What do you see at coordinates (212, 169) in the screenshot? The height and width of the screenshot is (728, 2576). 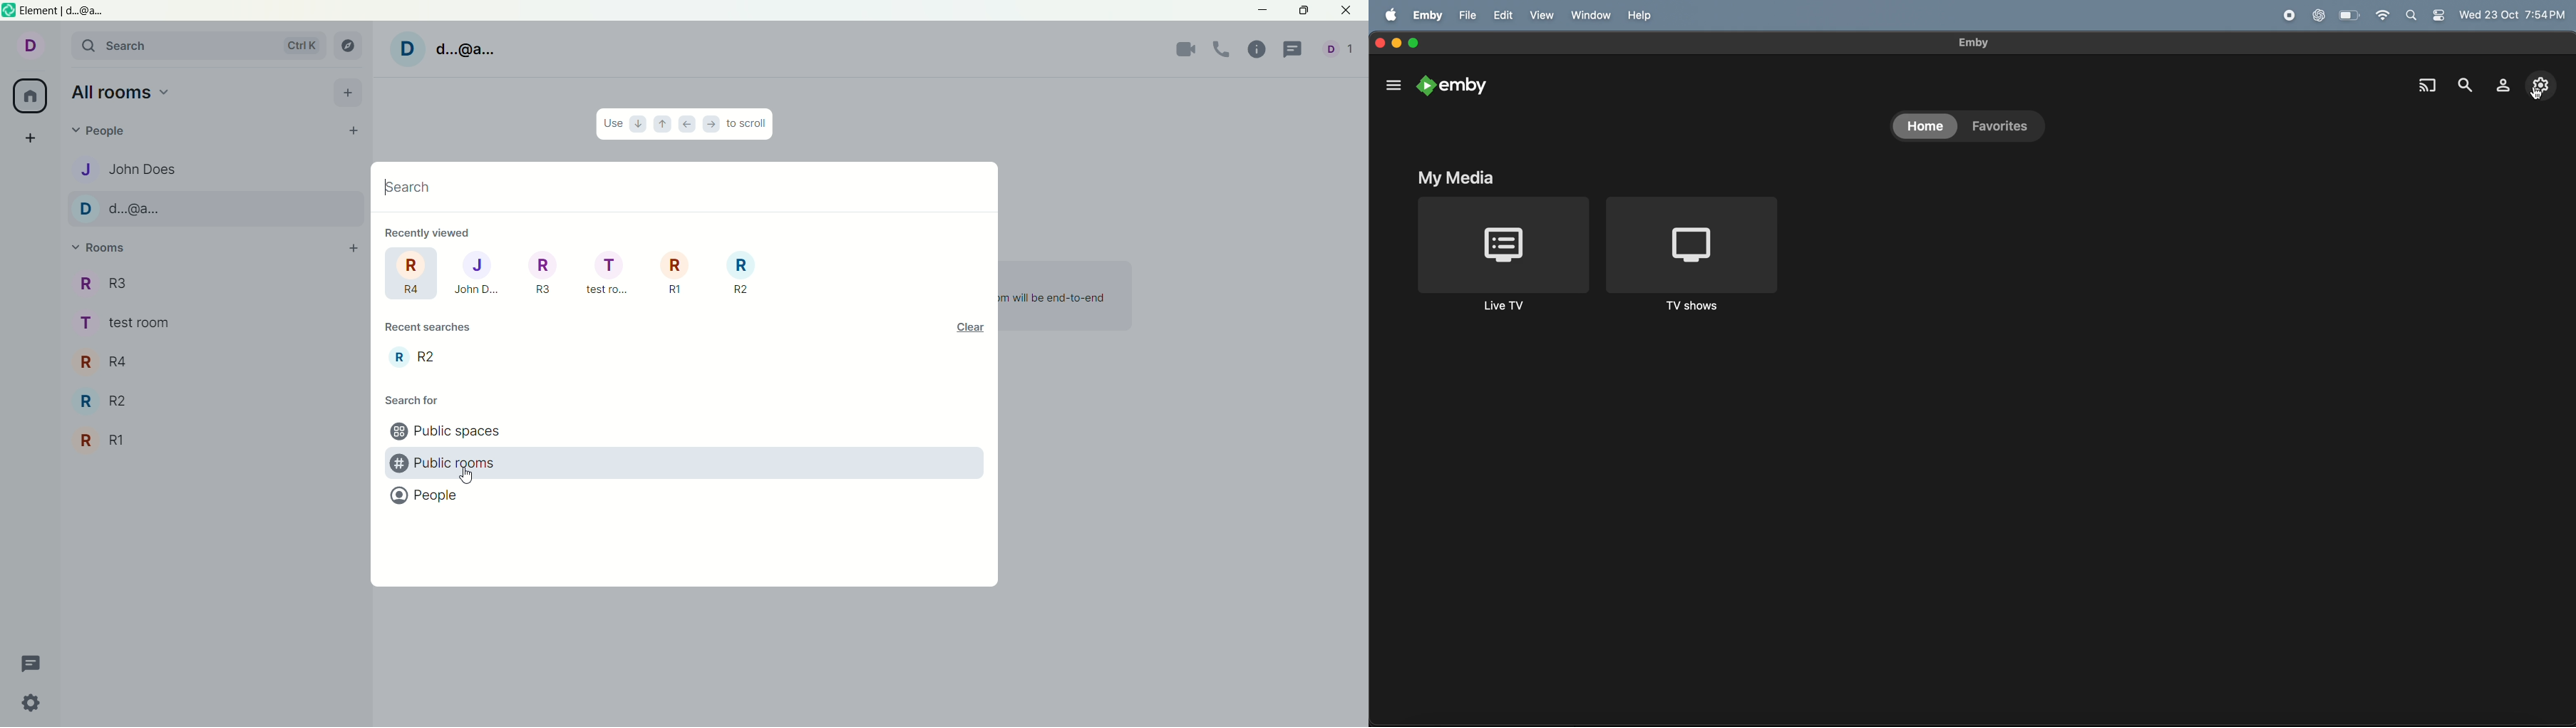 I see `J, person 1` at bounding box center [212, 169].